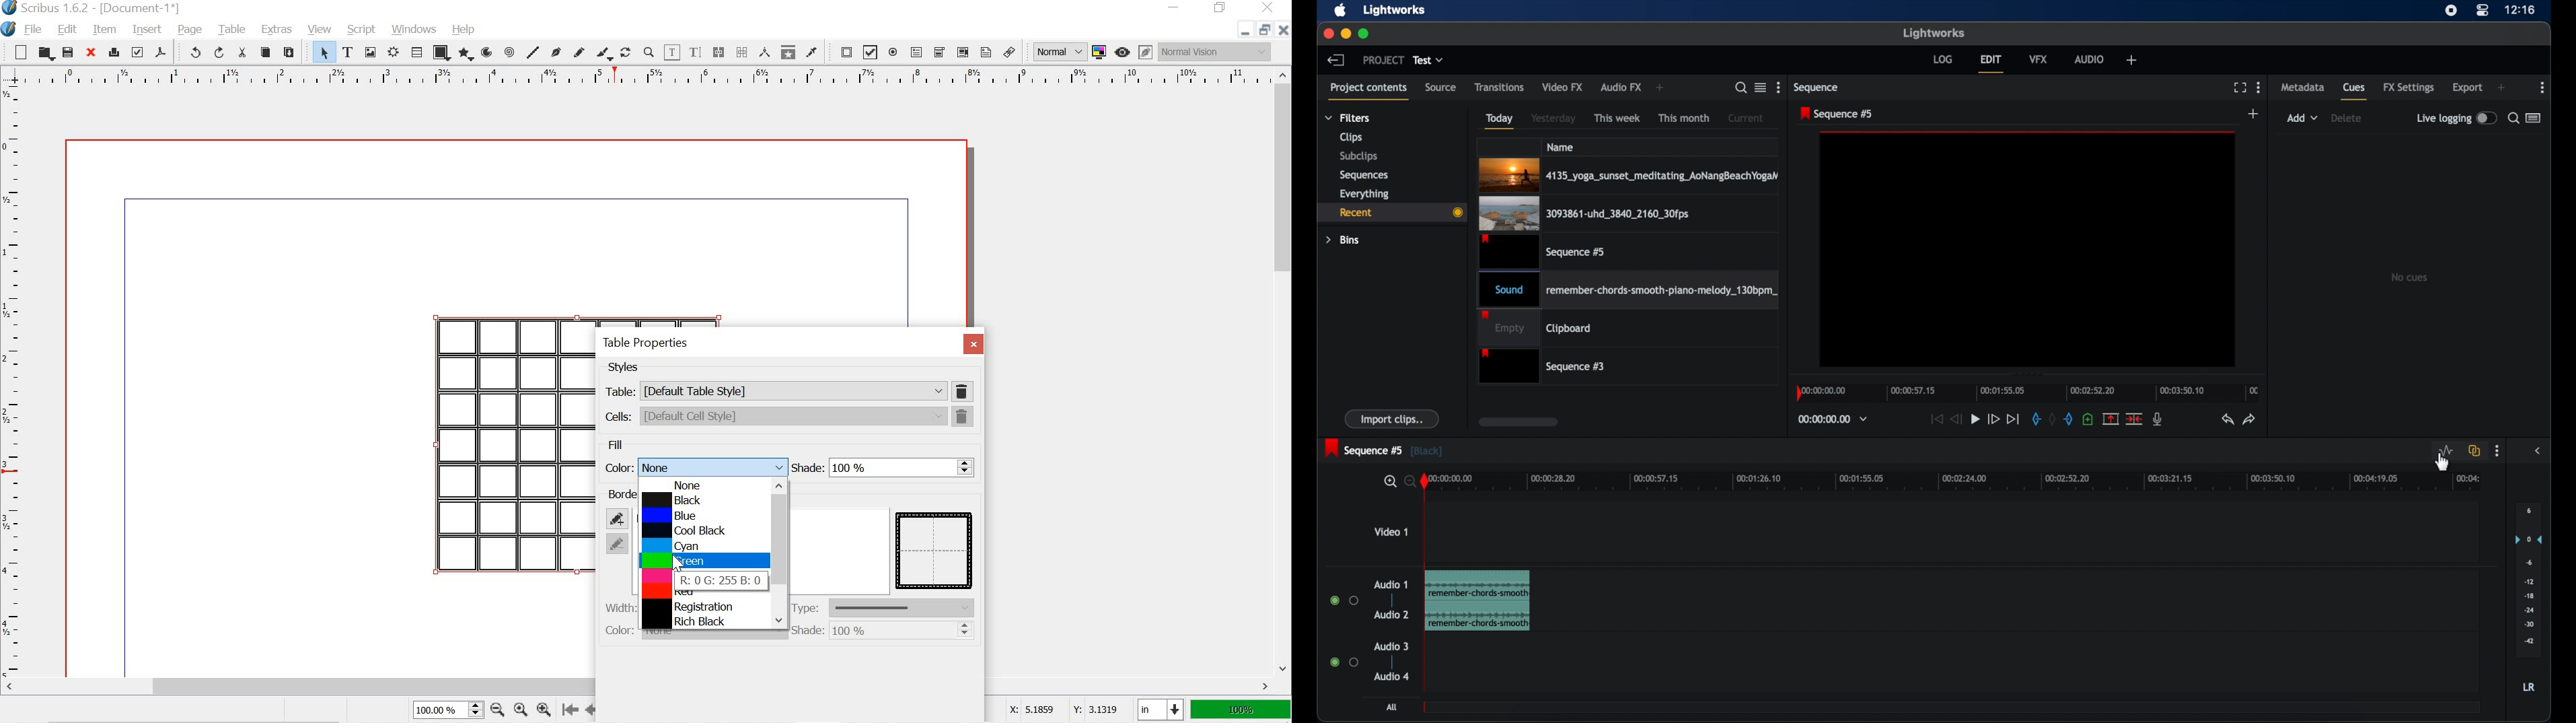 This screenshot has width=2576, height=728. Describe the element at coordinates (1393, 212) in the screenshot. I see `recent` at that location.